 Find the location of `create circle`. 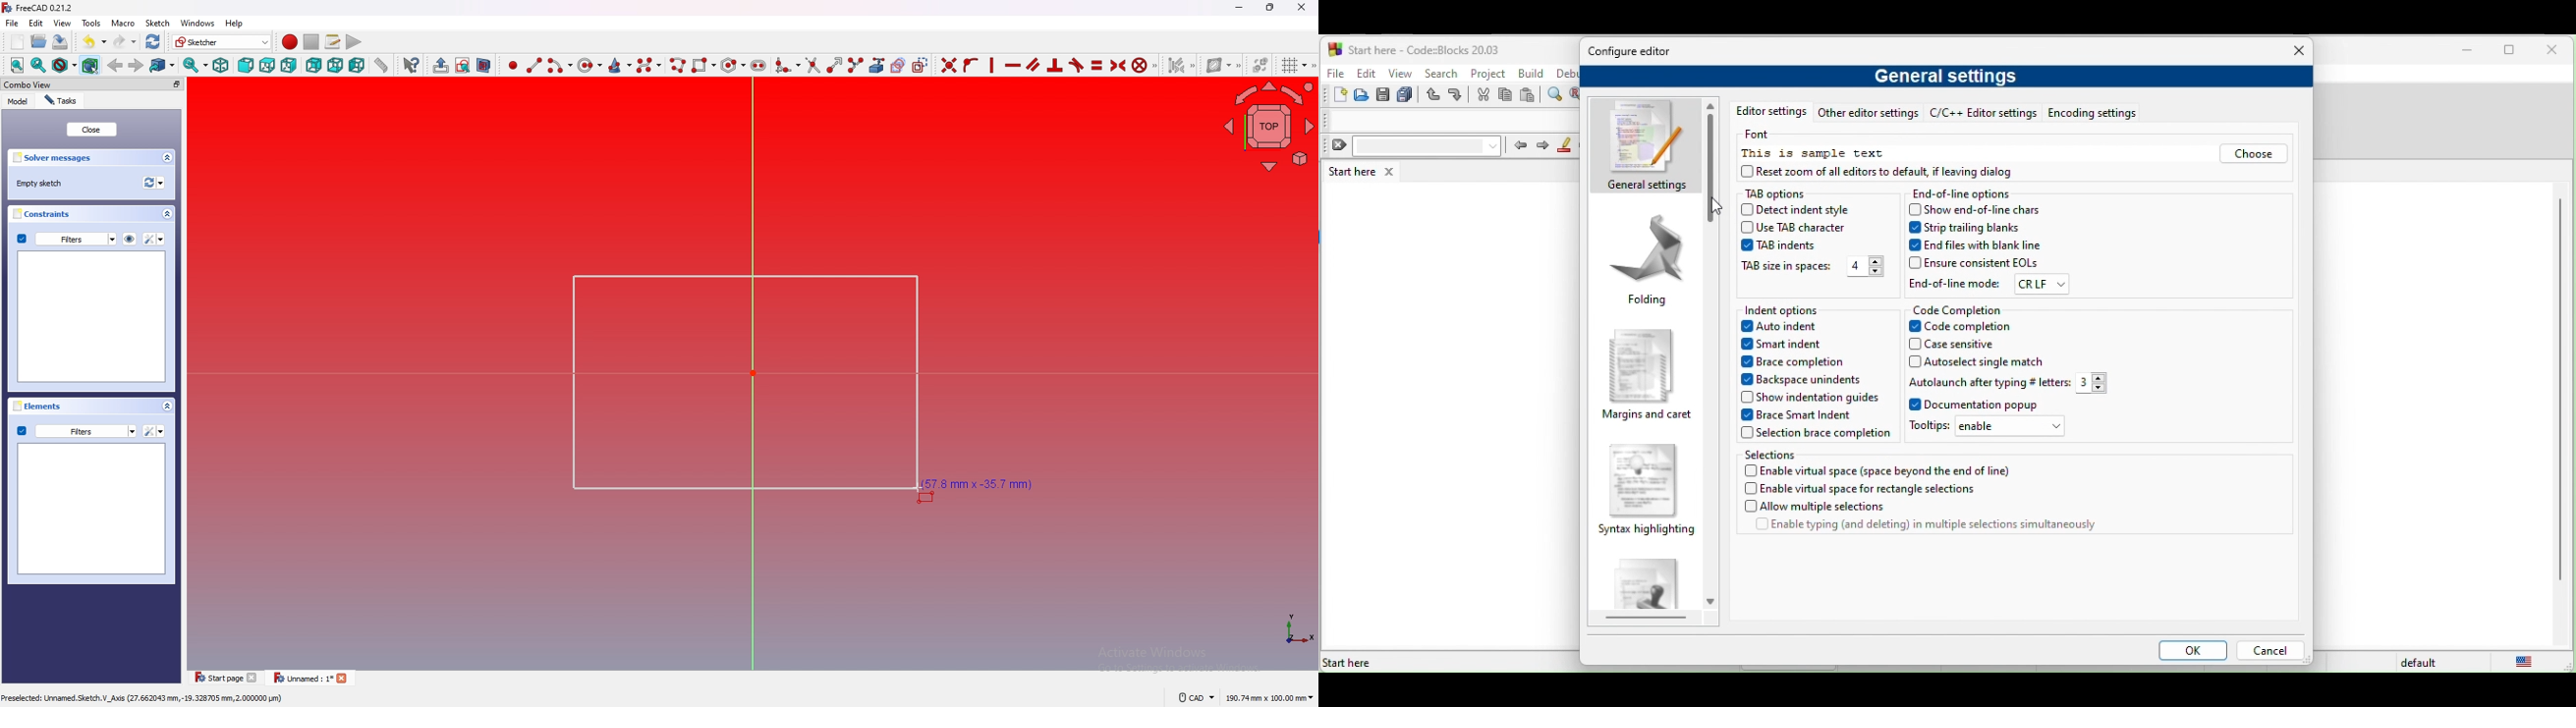

create circle is located at coordinates (590, 65).